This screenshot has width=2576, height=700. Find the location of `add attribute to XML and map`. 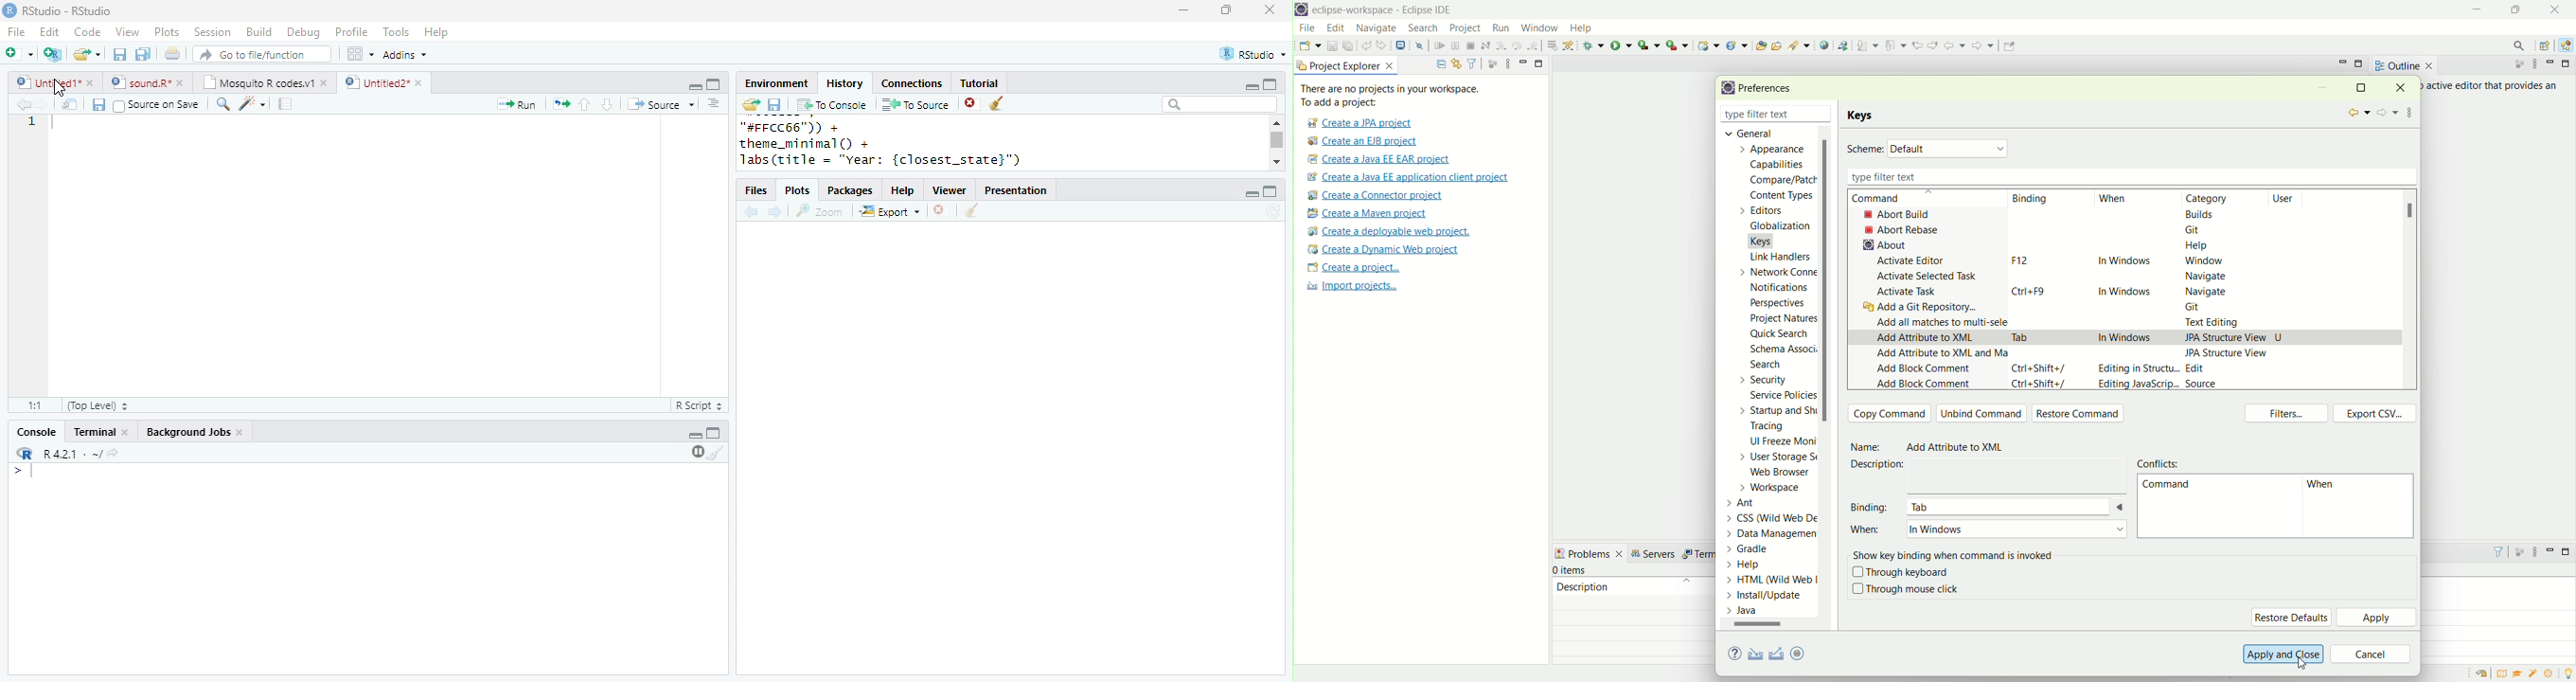

add attribute to XML and map is located at coordinates (1939, 357).